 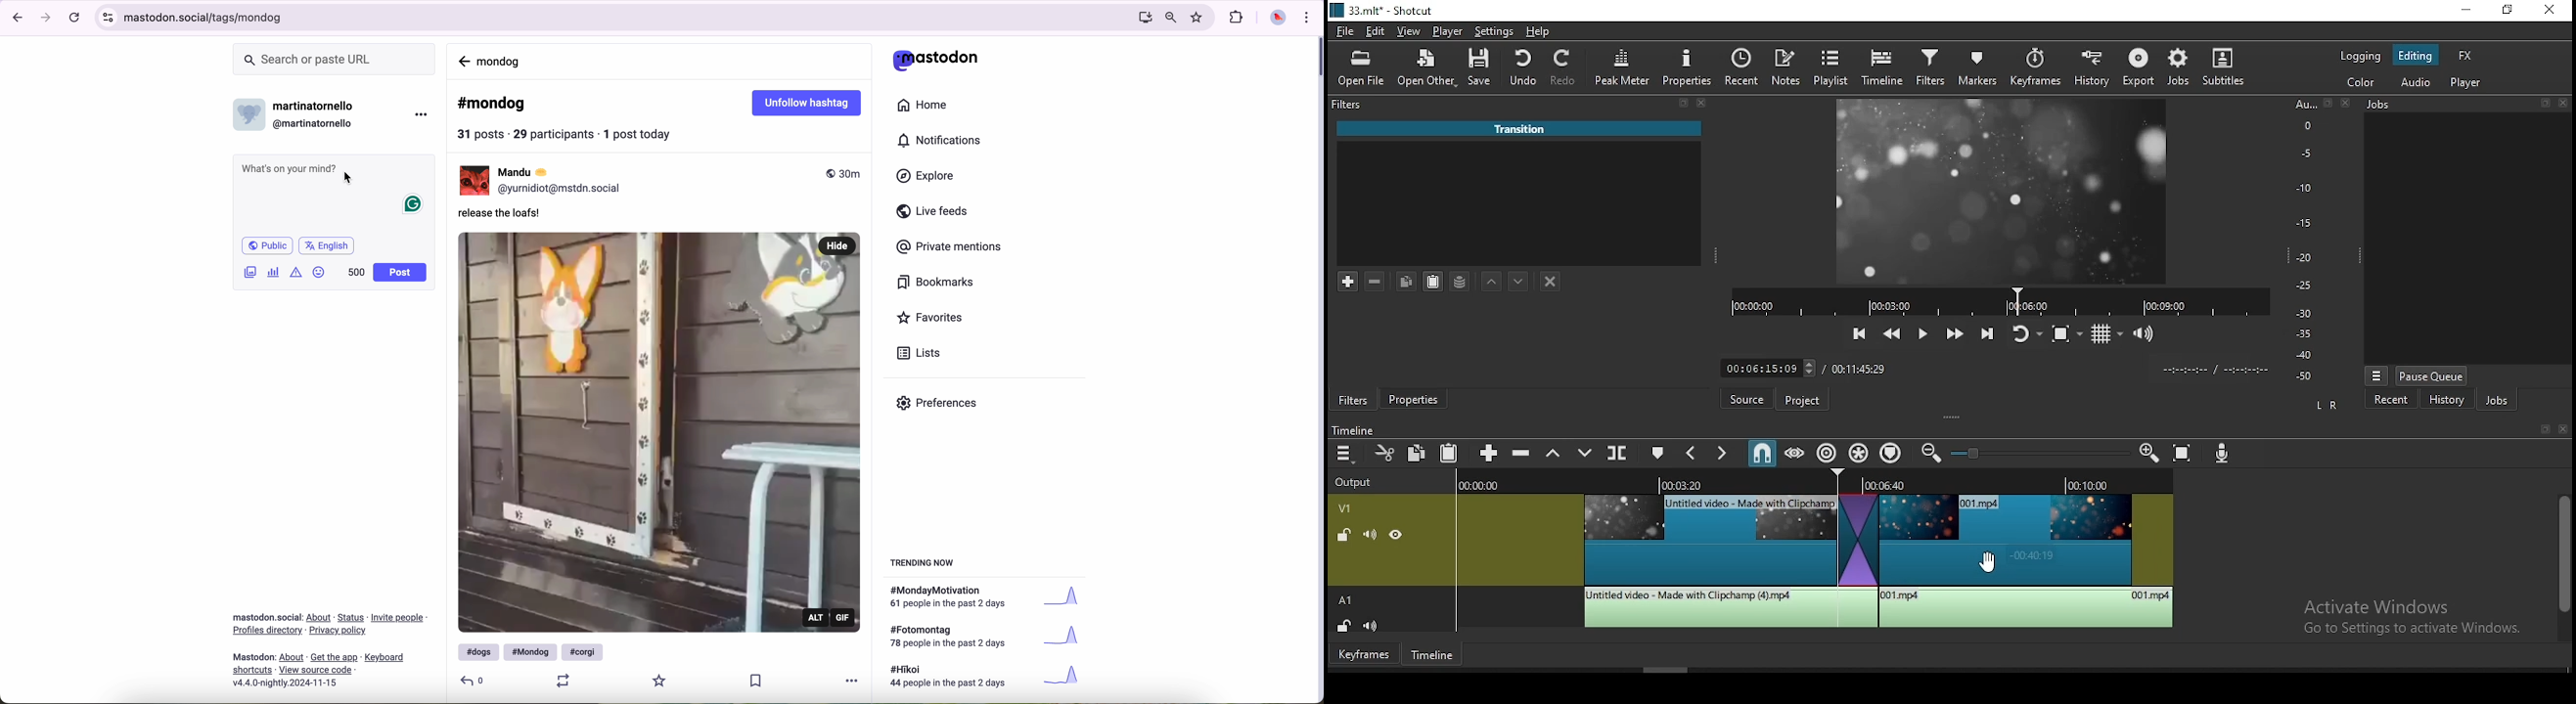 I want to click on lift, so click(x=1554, y=454).